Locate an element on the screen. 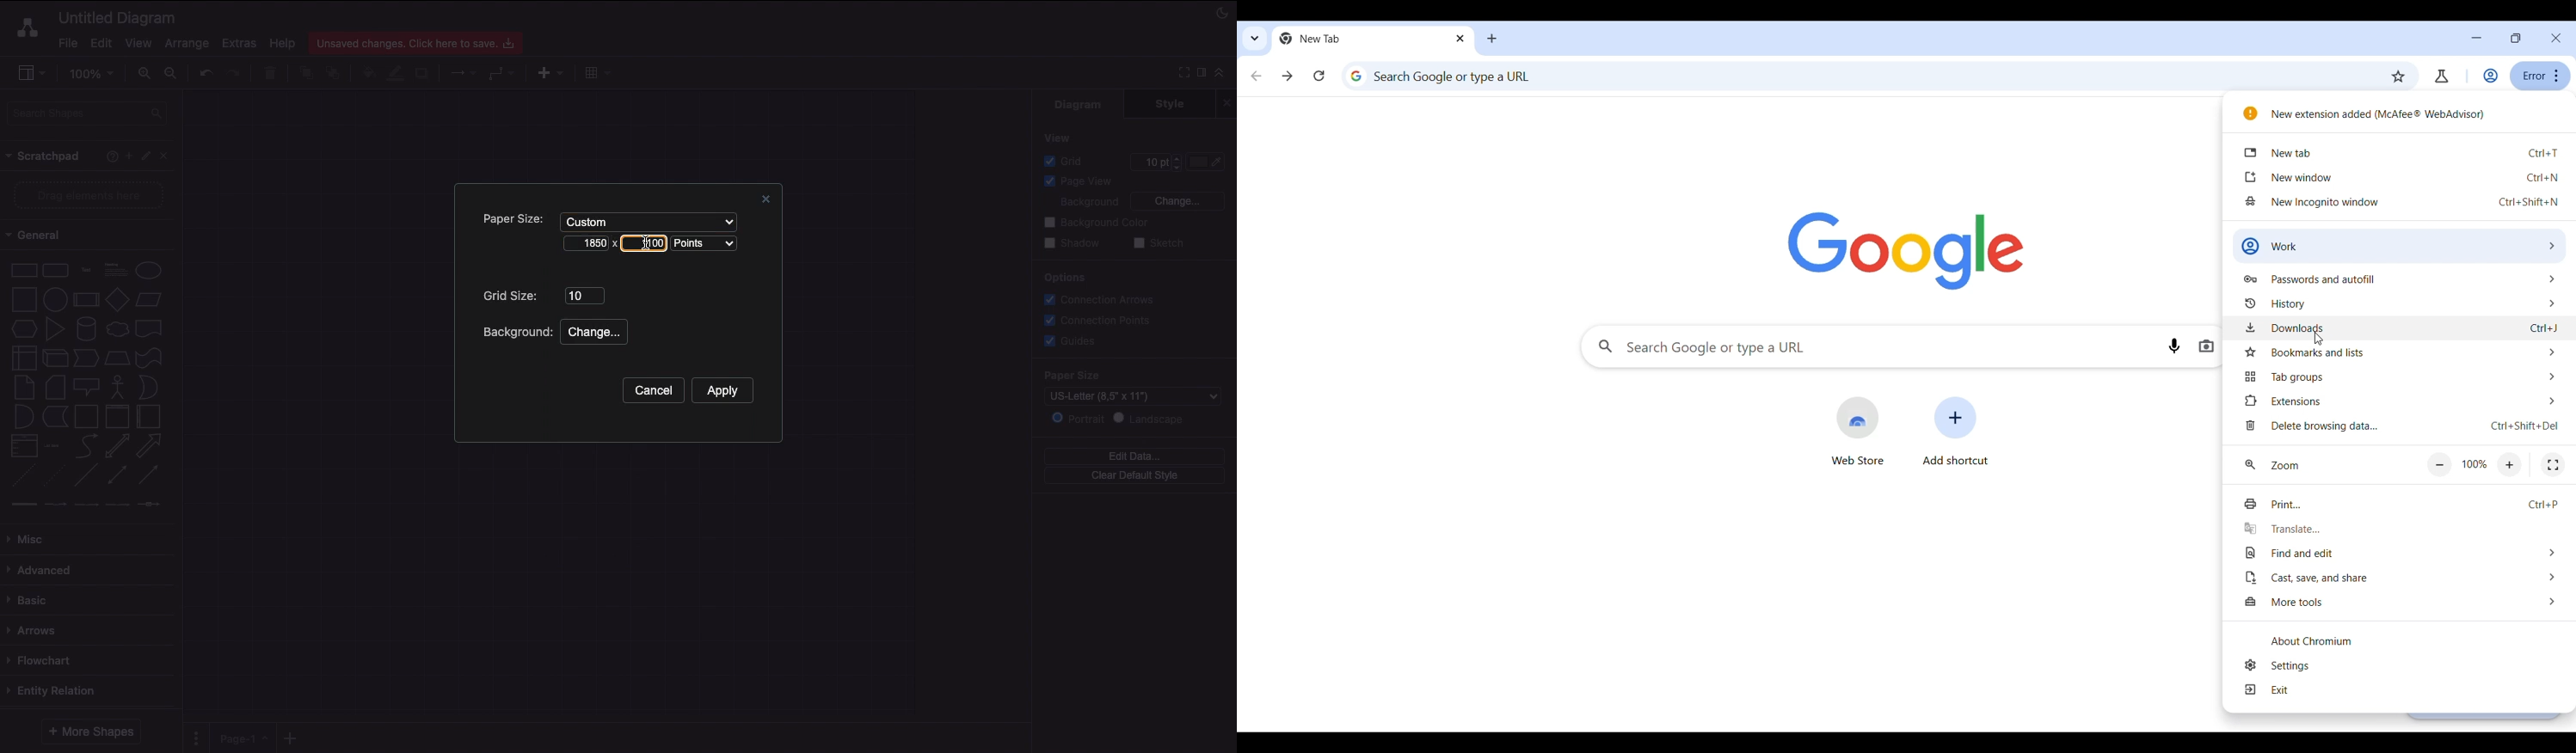 The height and width of the screenshot is (756, 2576). Bidirectional connector is located at coordinates (118, 475).